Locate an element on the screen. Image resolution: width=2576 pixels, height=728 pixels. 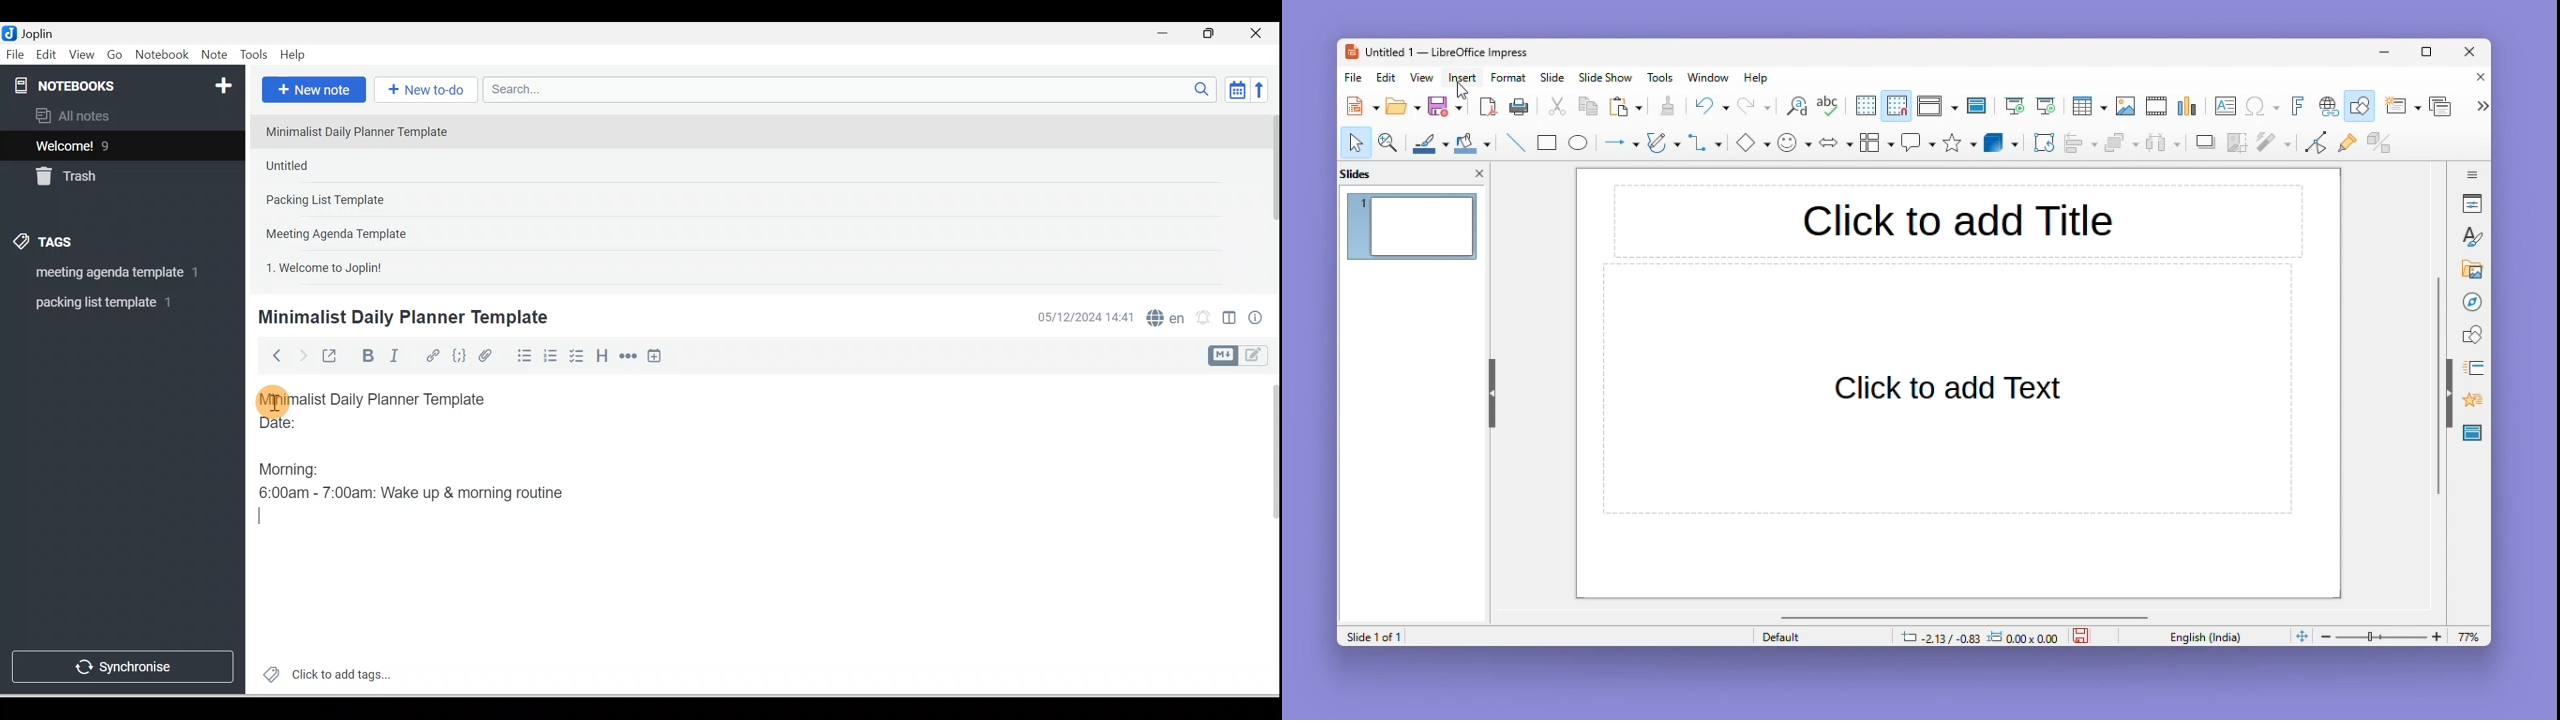
Line is located at coordinates (1514, 142).